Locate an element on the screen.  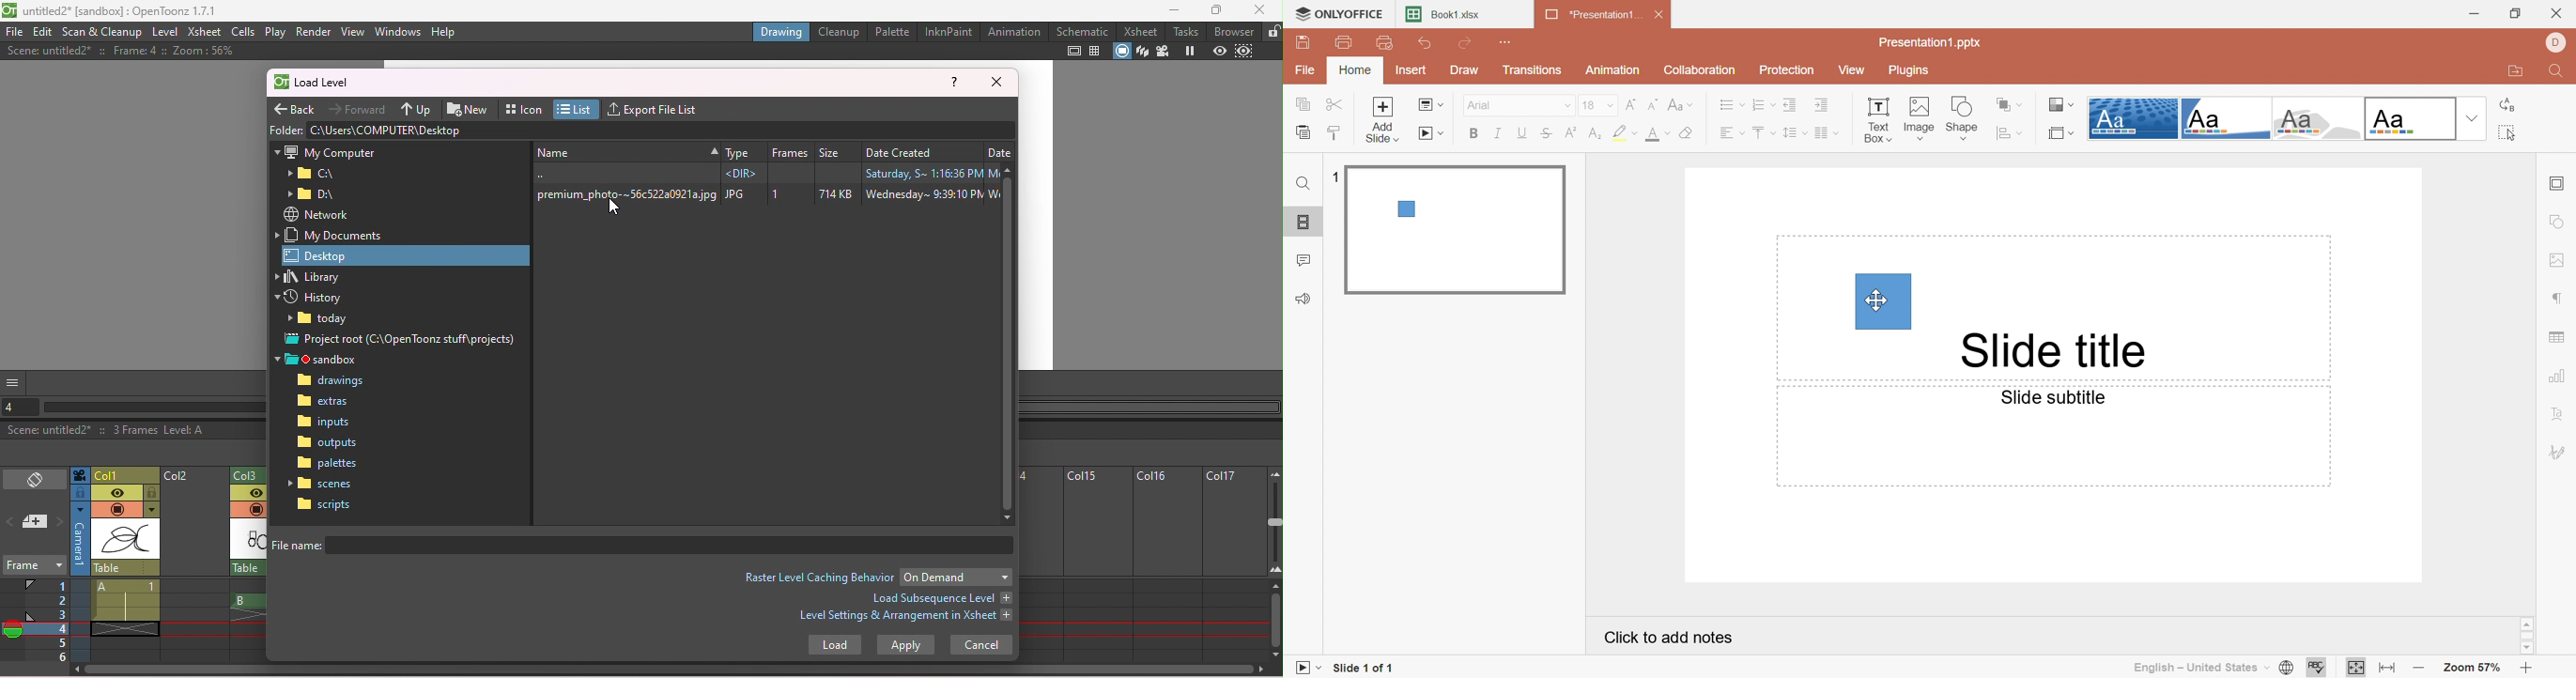
Safe area is located at coordinates (1074, 51).